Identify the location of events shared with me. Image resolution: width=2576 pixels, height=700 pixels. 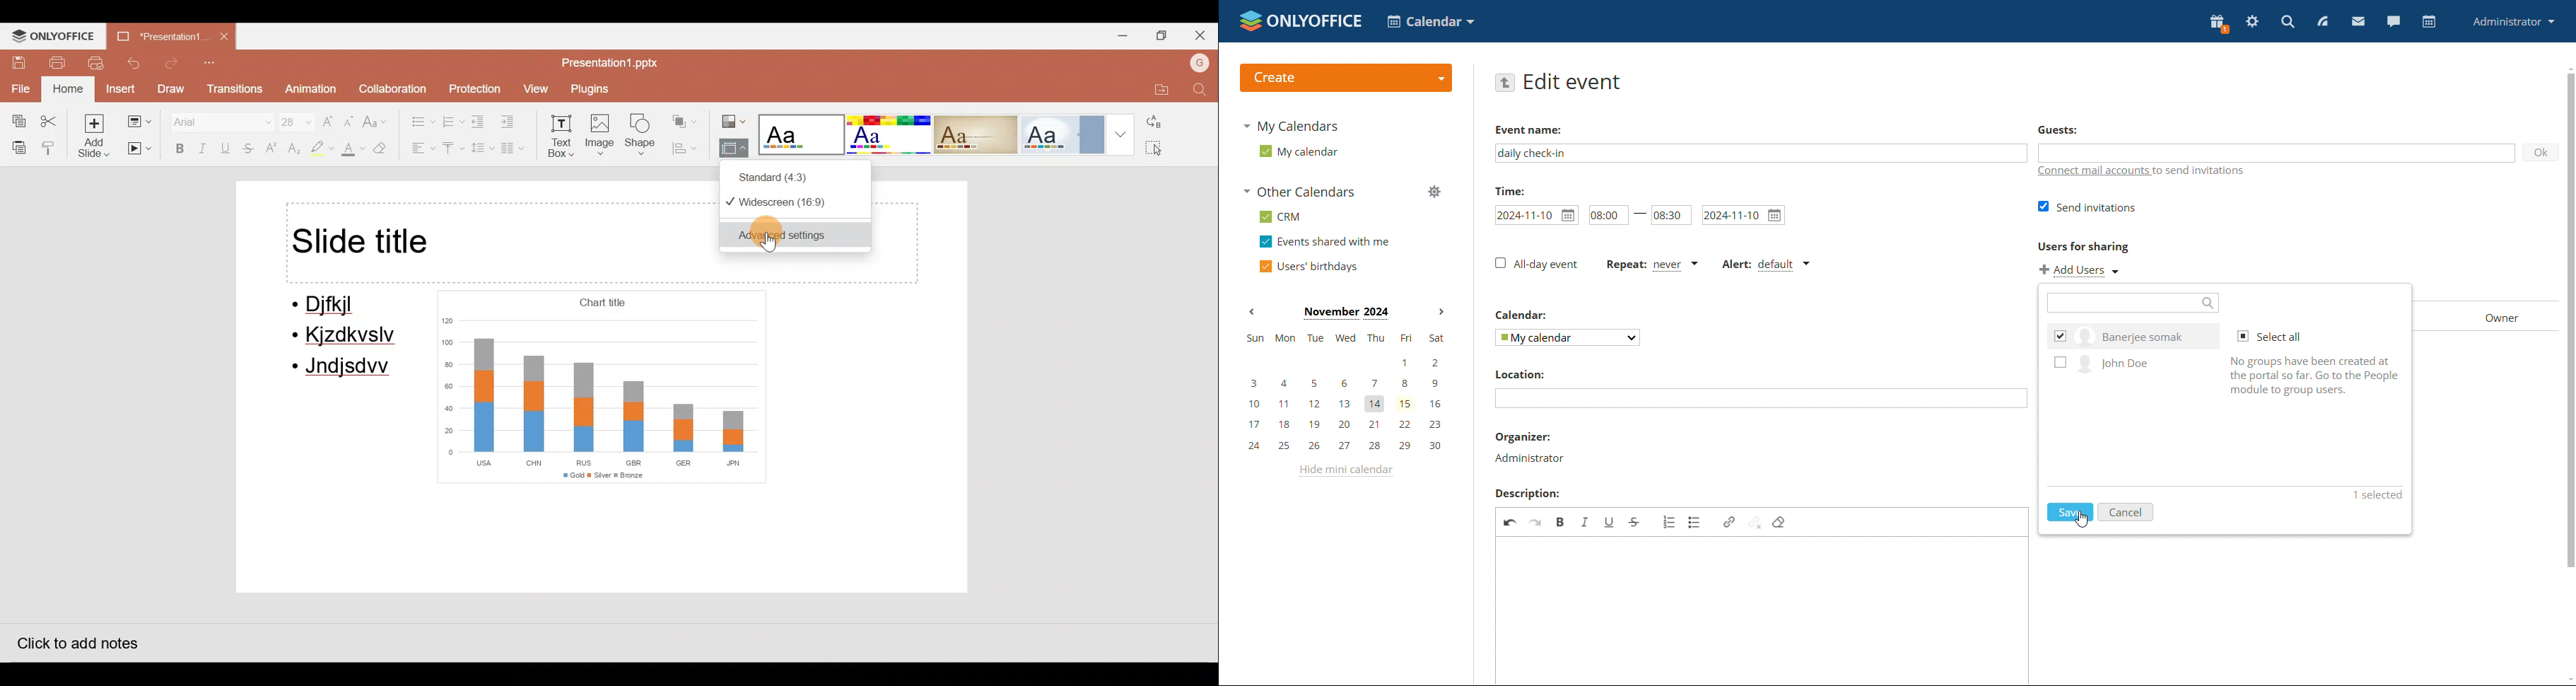
(1325, 242).